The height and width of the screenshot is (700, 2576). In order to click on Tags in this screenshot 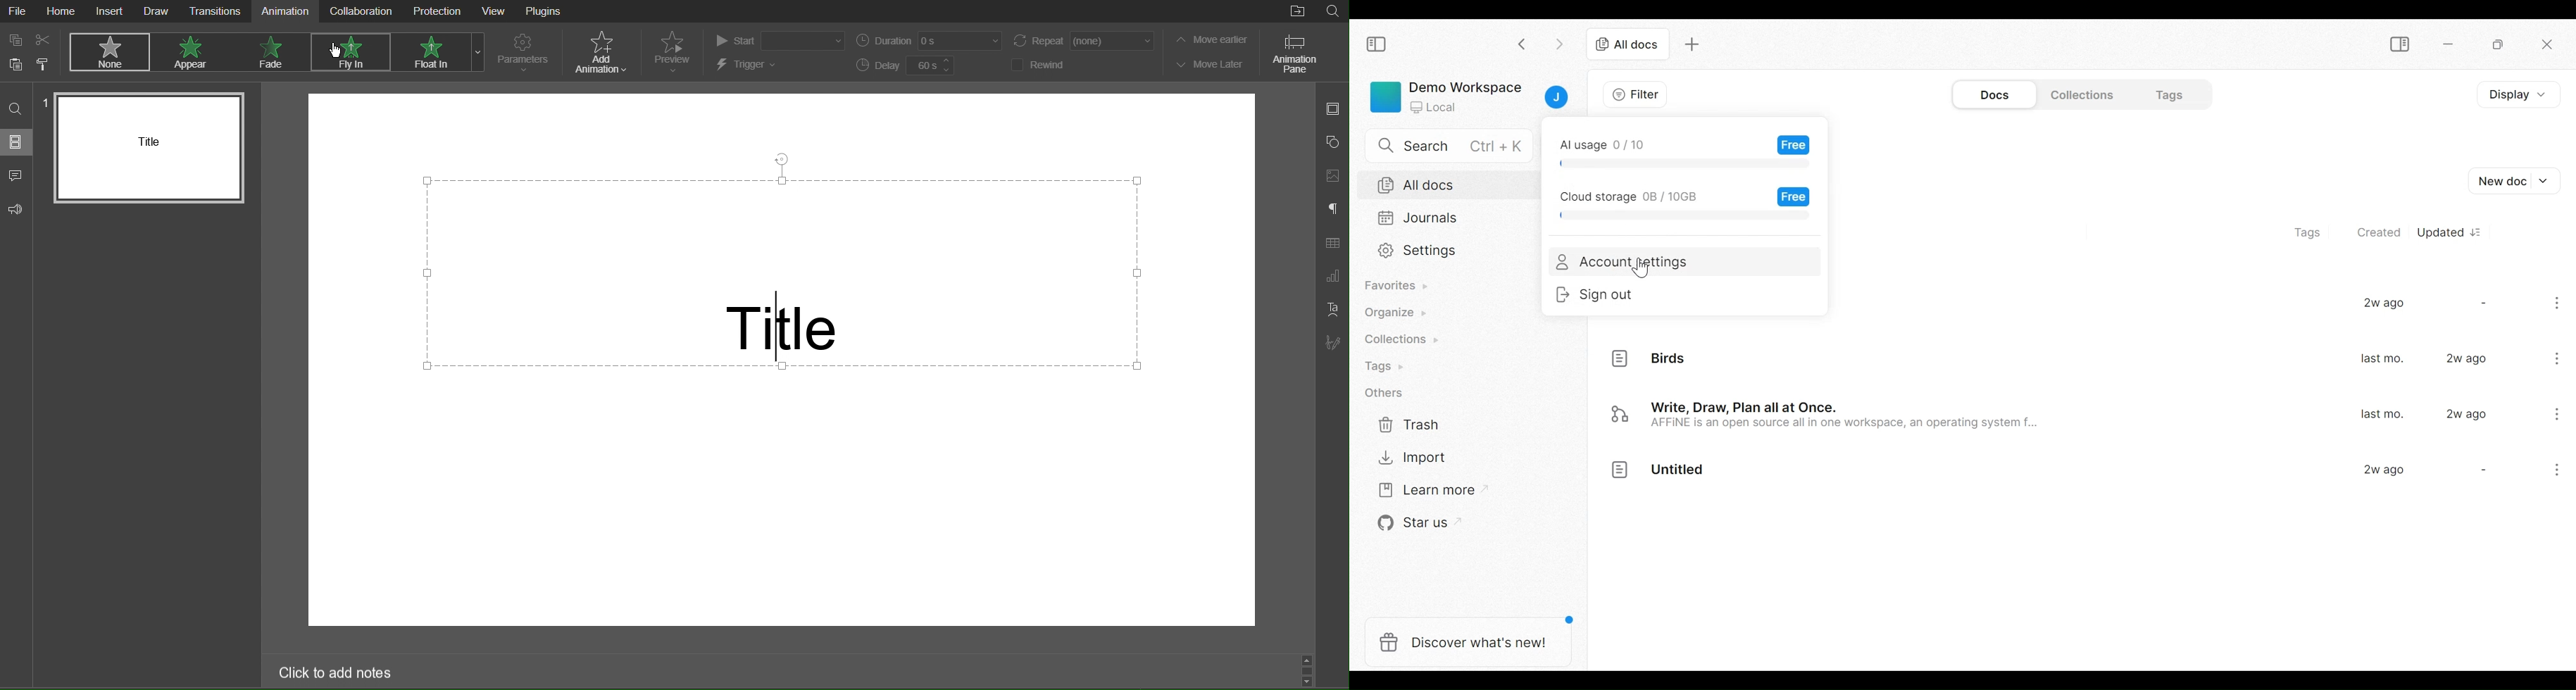, I will do `click(2314, 229)`.